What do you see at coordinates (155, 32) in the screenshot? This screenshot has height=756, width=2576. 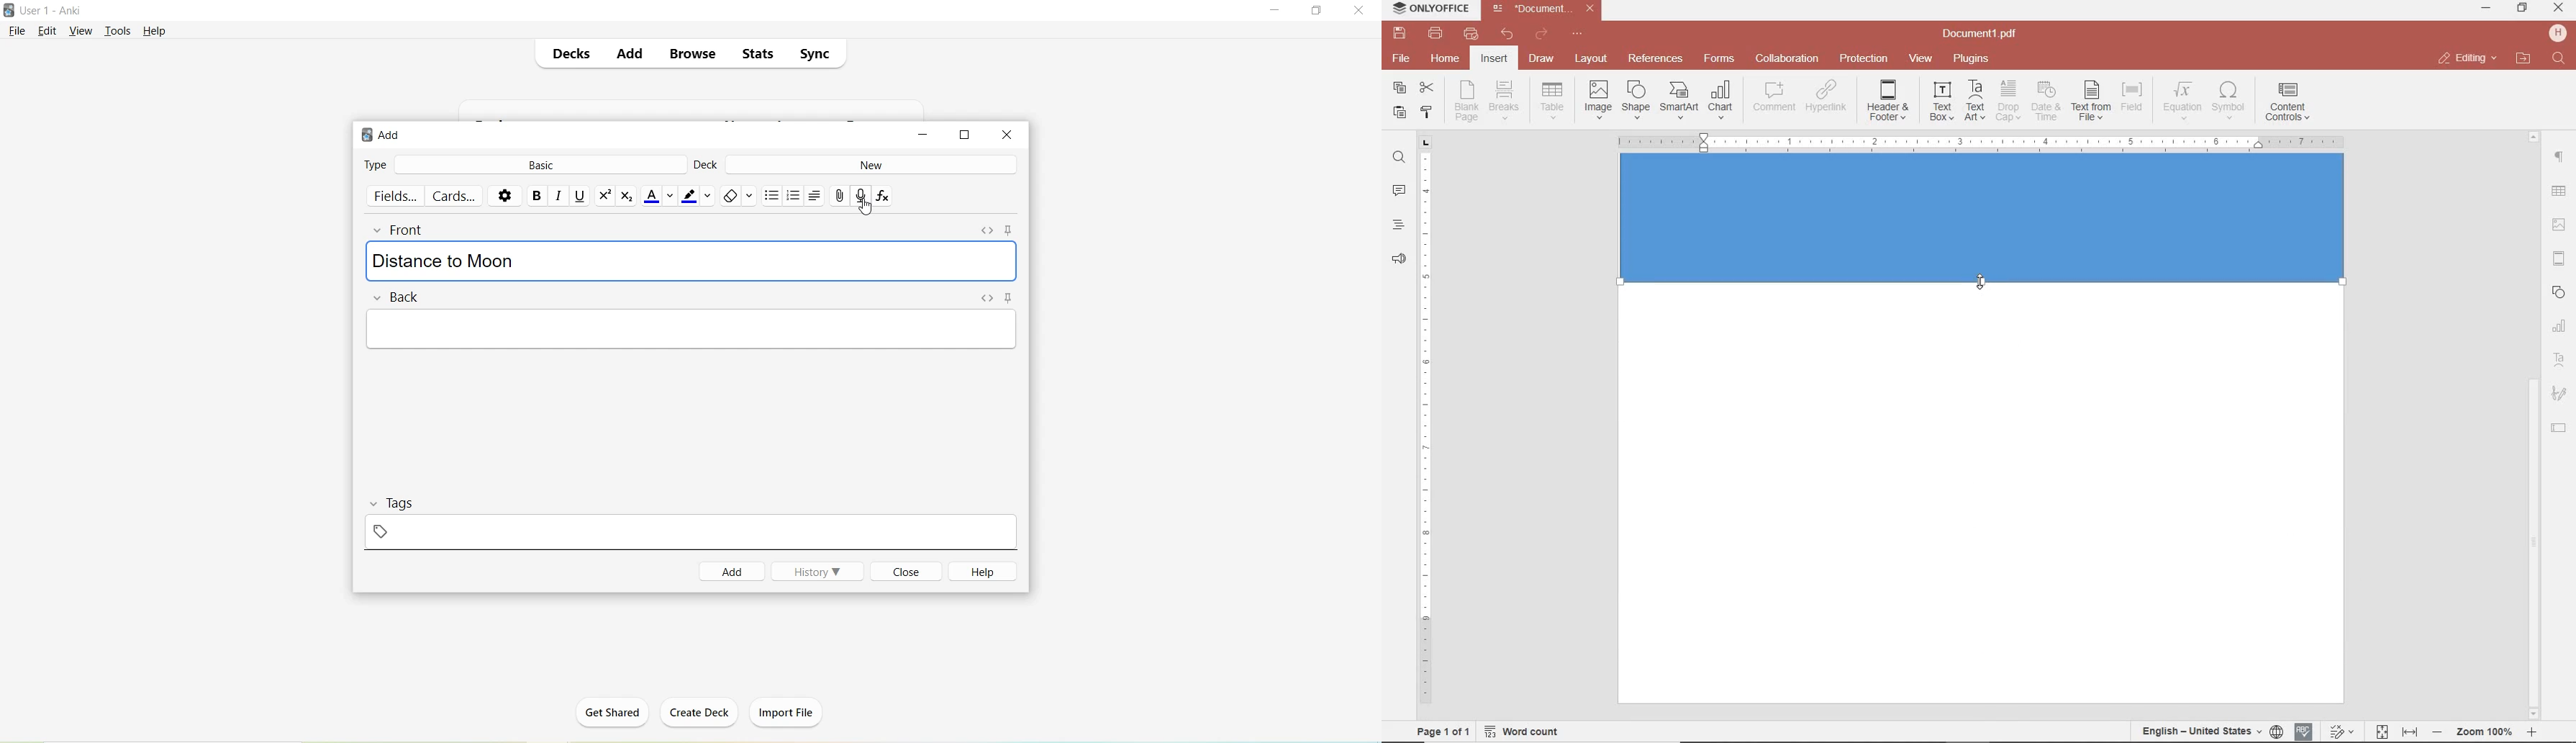 I see `Help` at bounding box center [155, 32].